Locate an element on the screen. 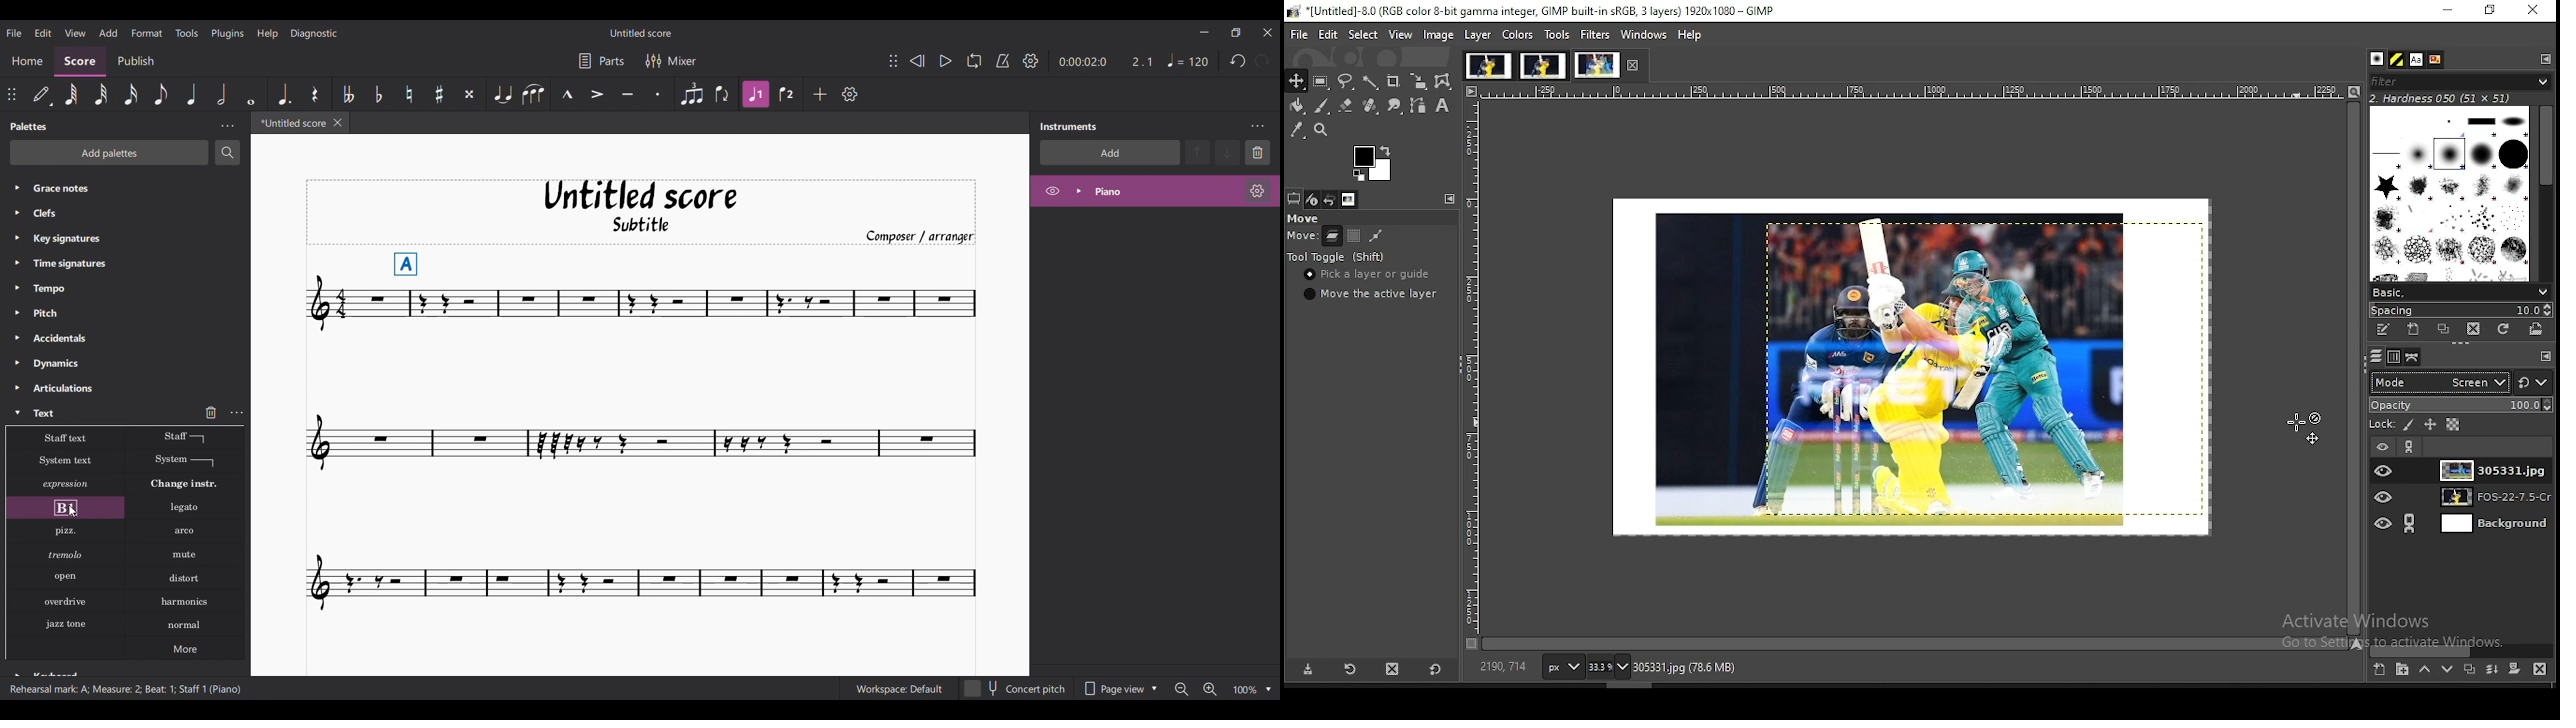 The height and width of the screenshot is (728, 2576). Edit menu is located at coordinates (43, 33).